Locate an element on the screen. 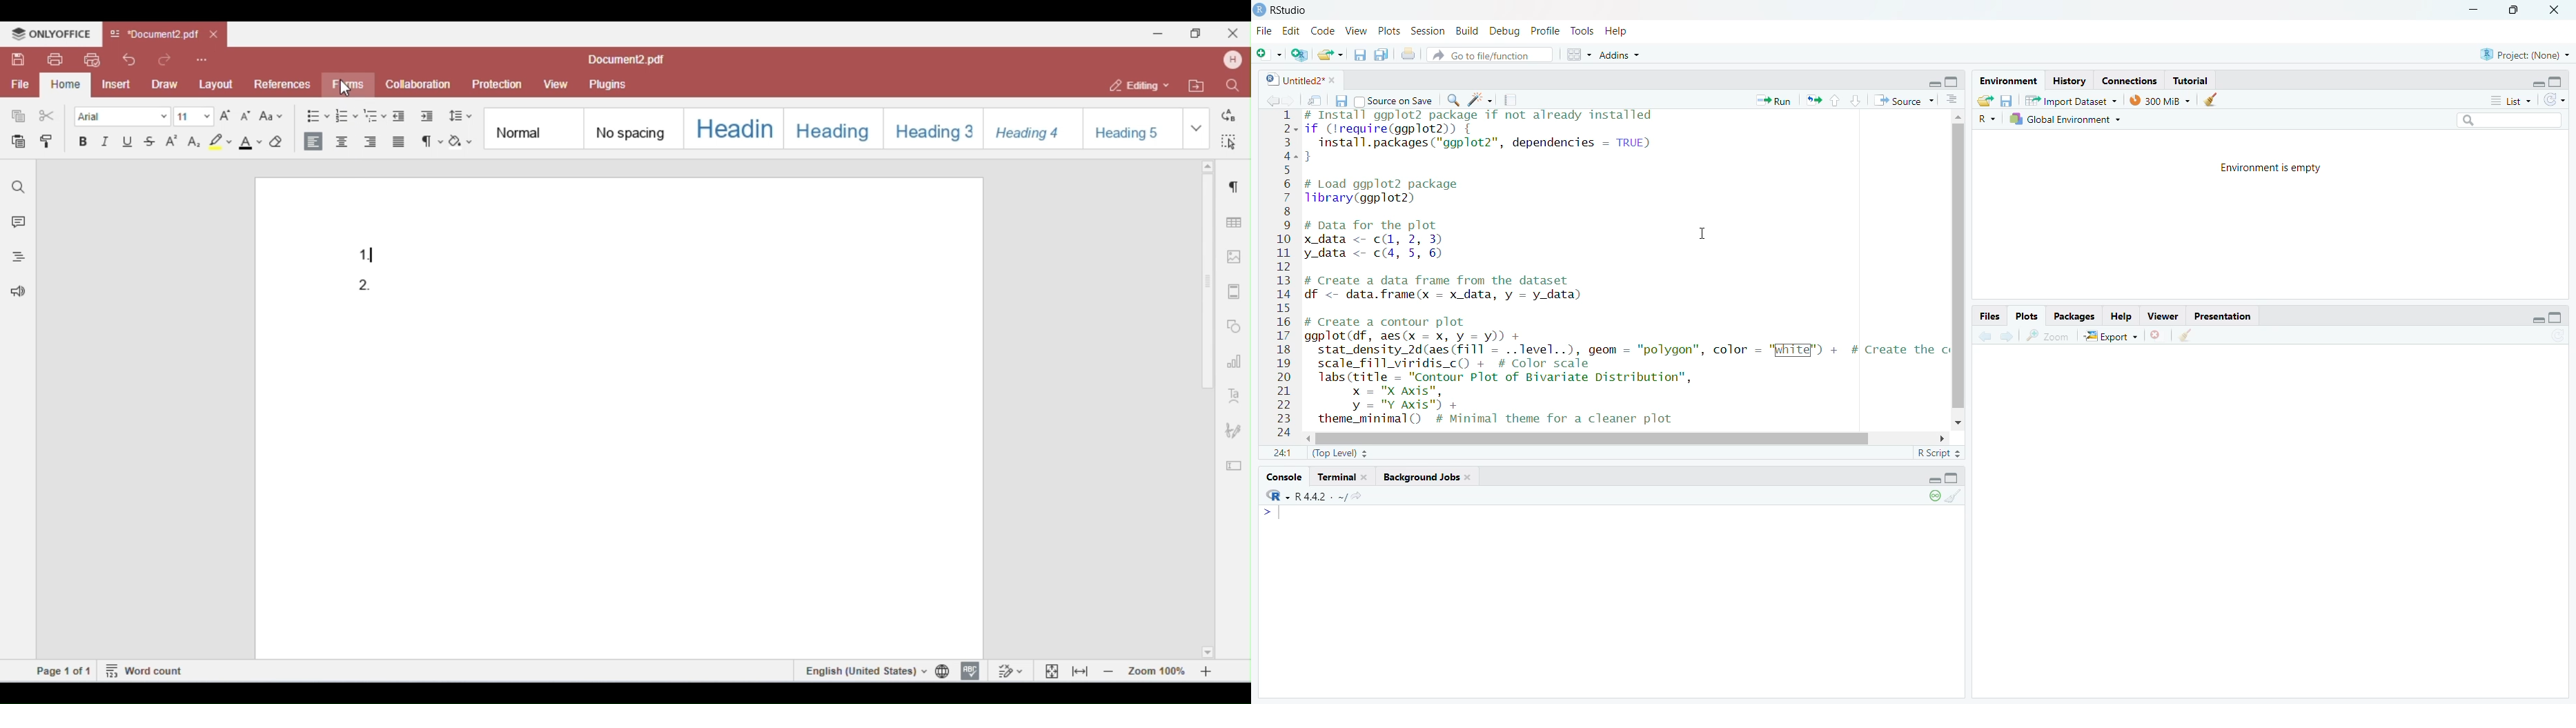  save is located at coordinates (1340, 101).